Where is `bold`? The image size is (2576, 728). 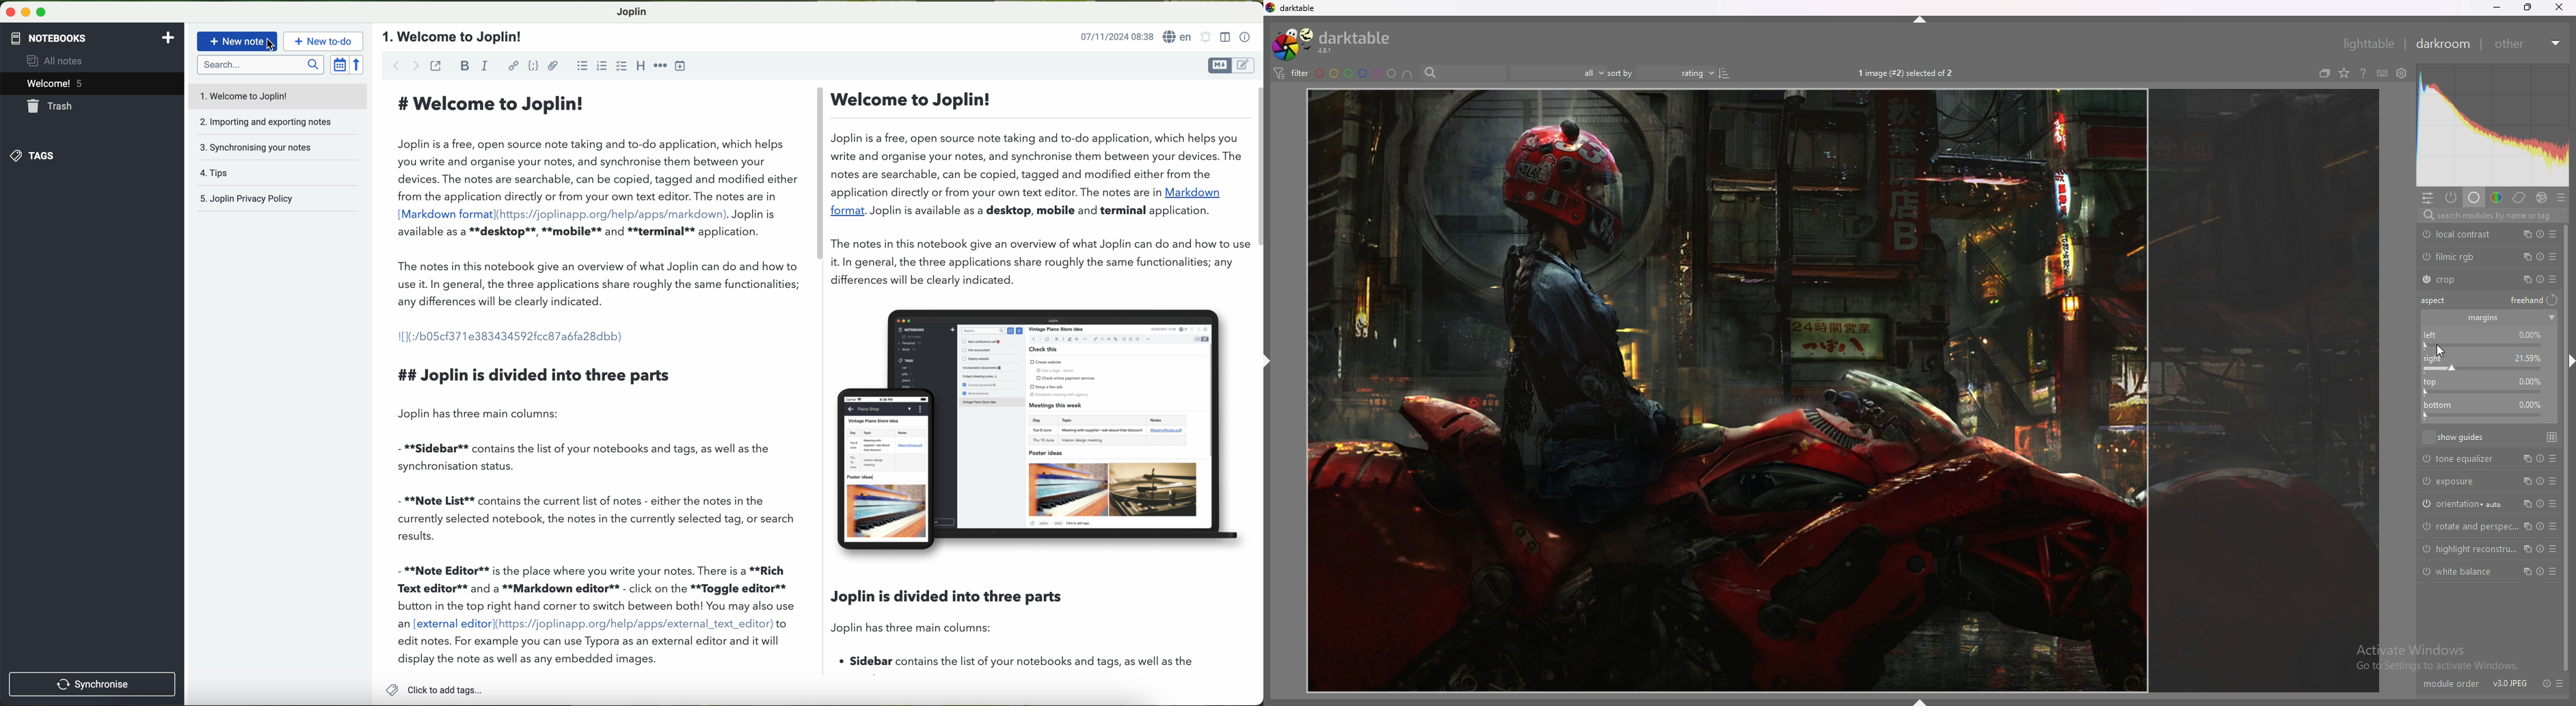
bold is located at coordinates (465, 66).